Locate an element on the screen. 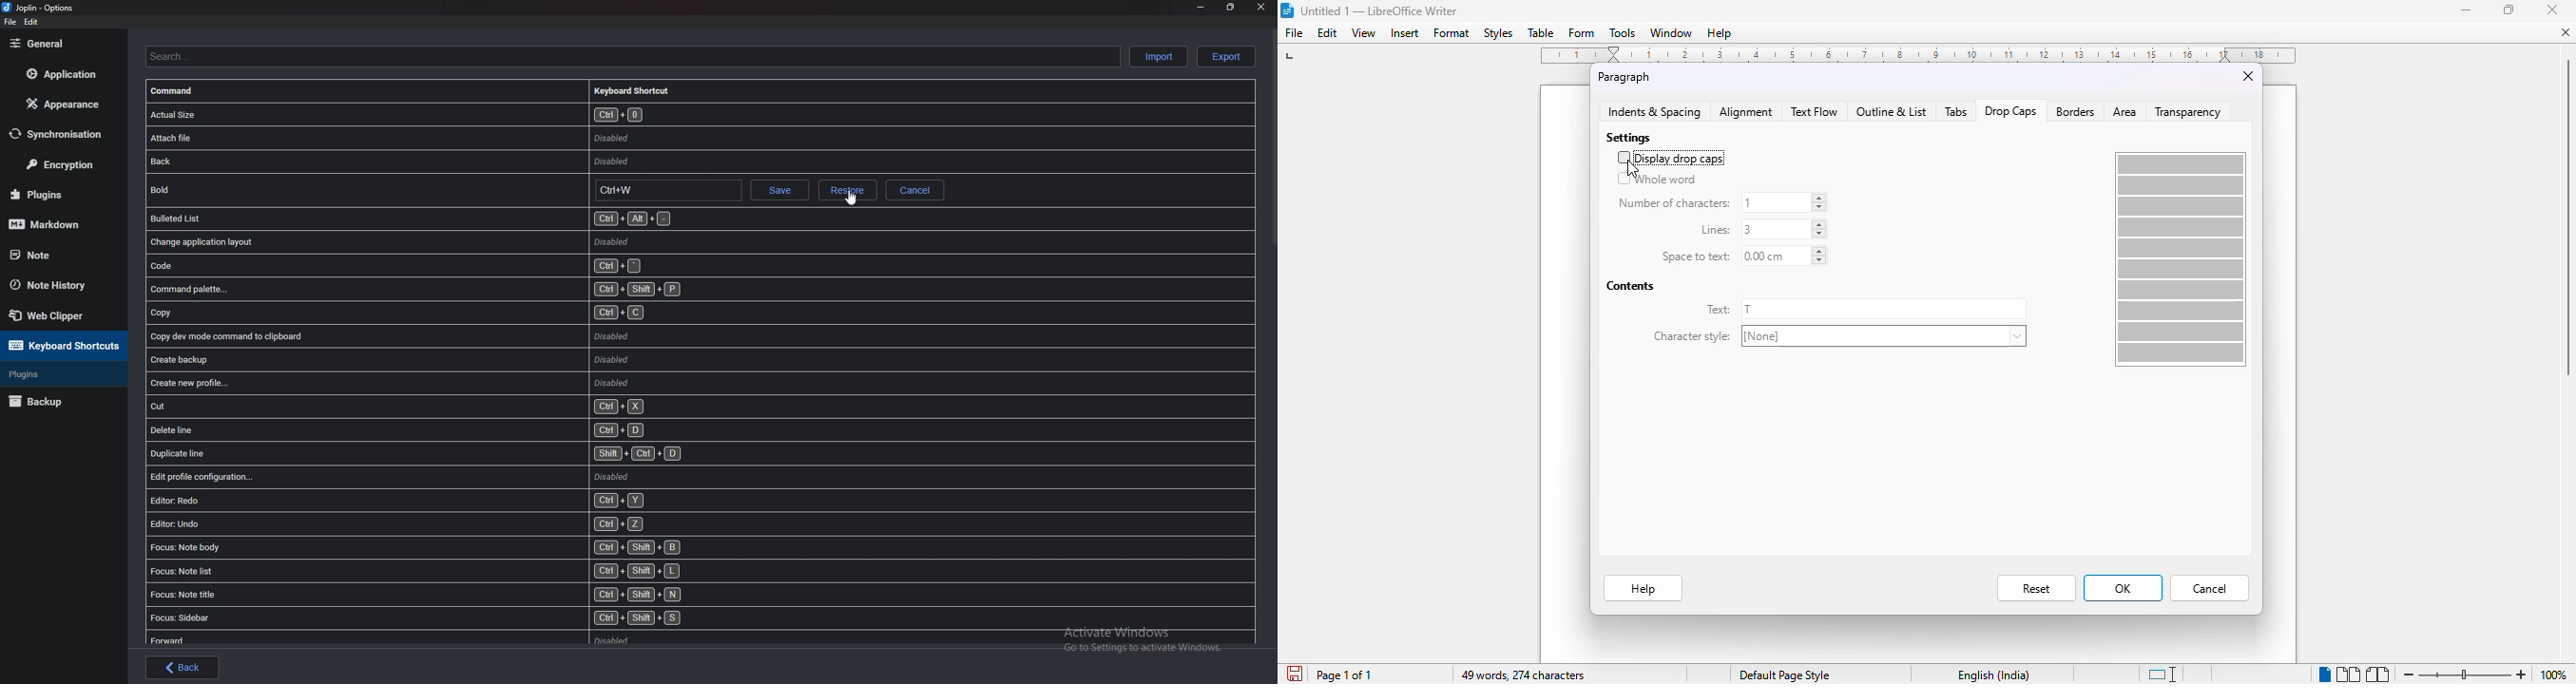  Encryption is located at coordinates (65, 165).